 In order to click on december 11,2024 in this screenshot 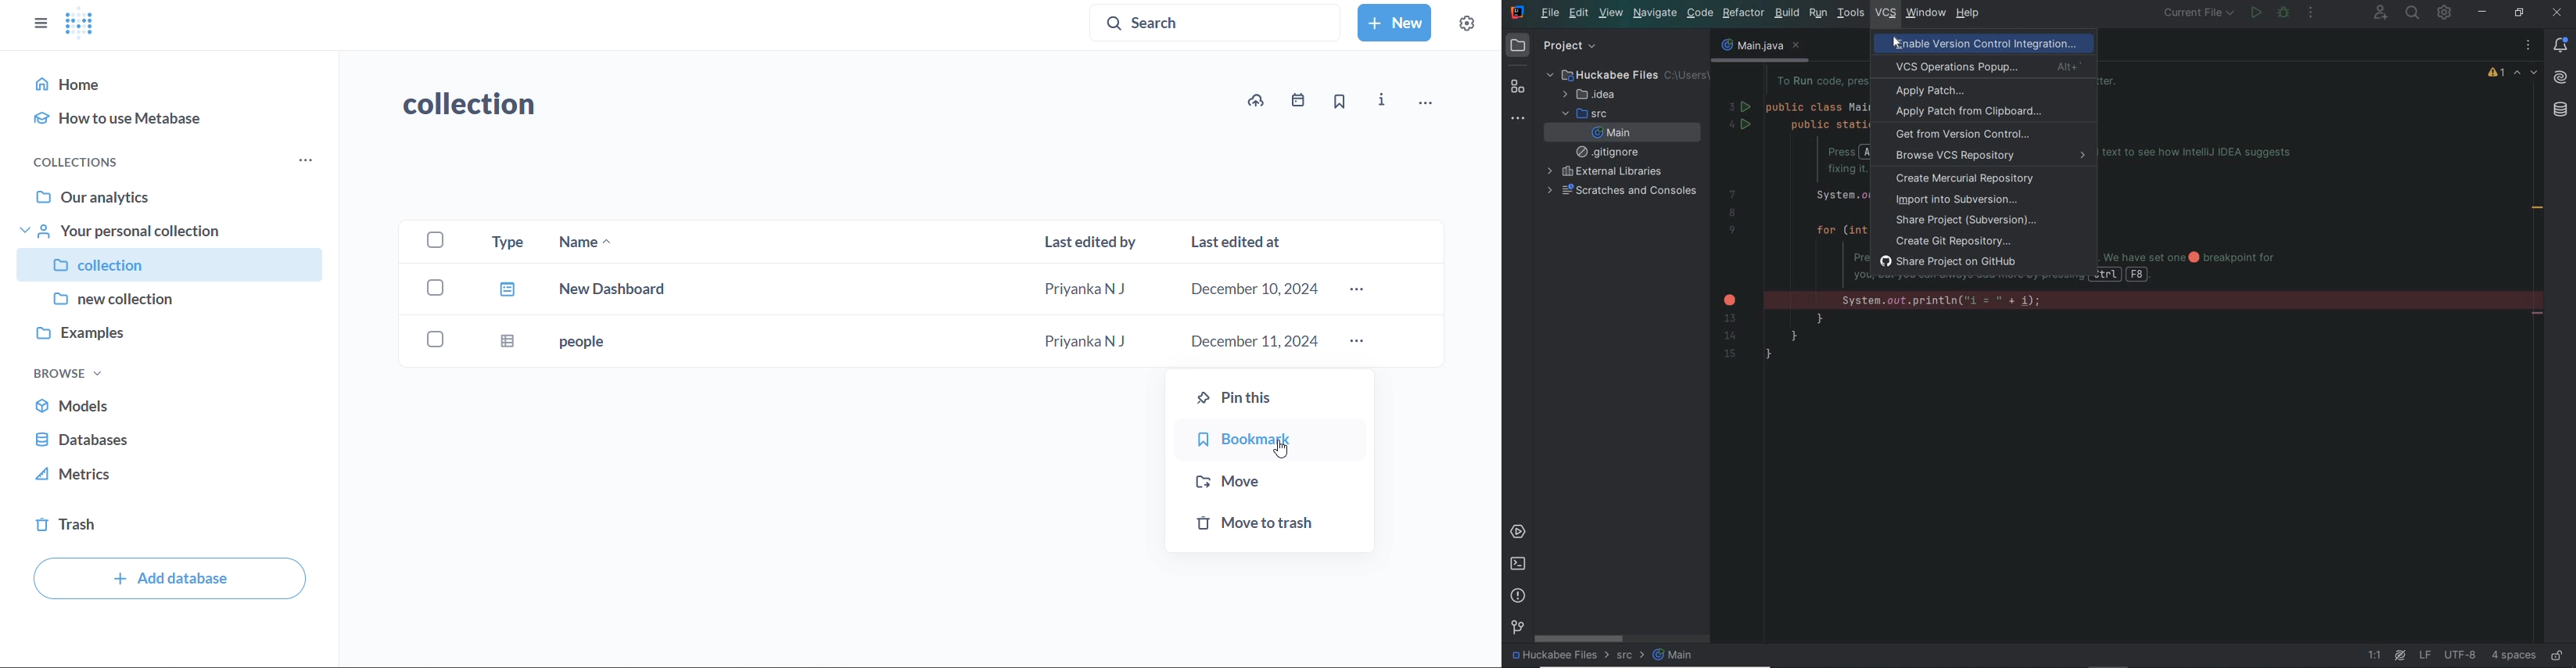, I will do `click(1250, 341)`.